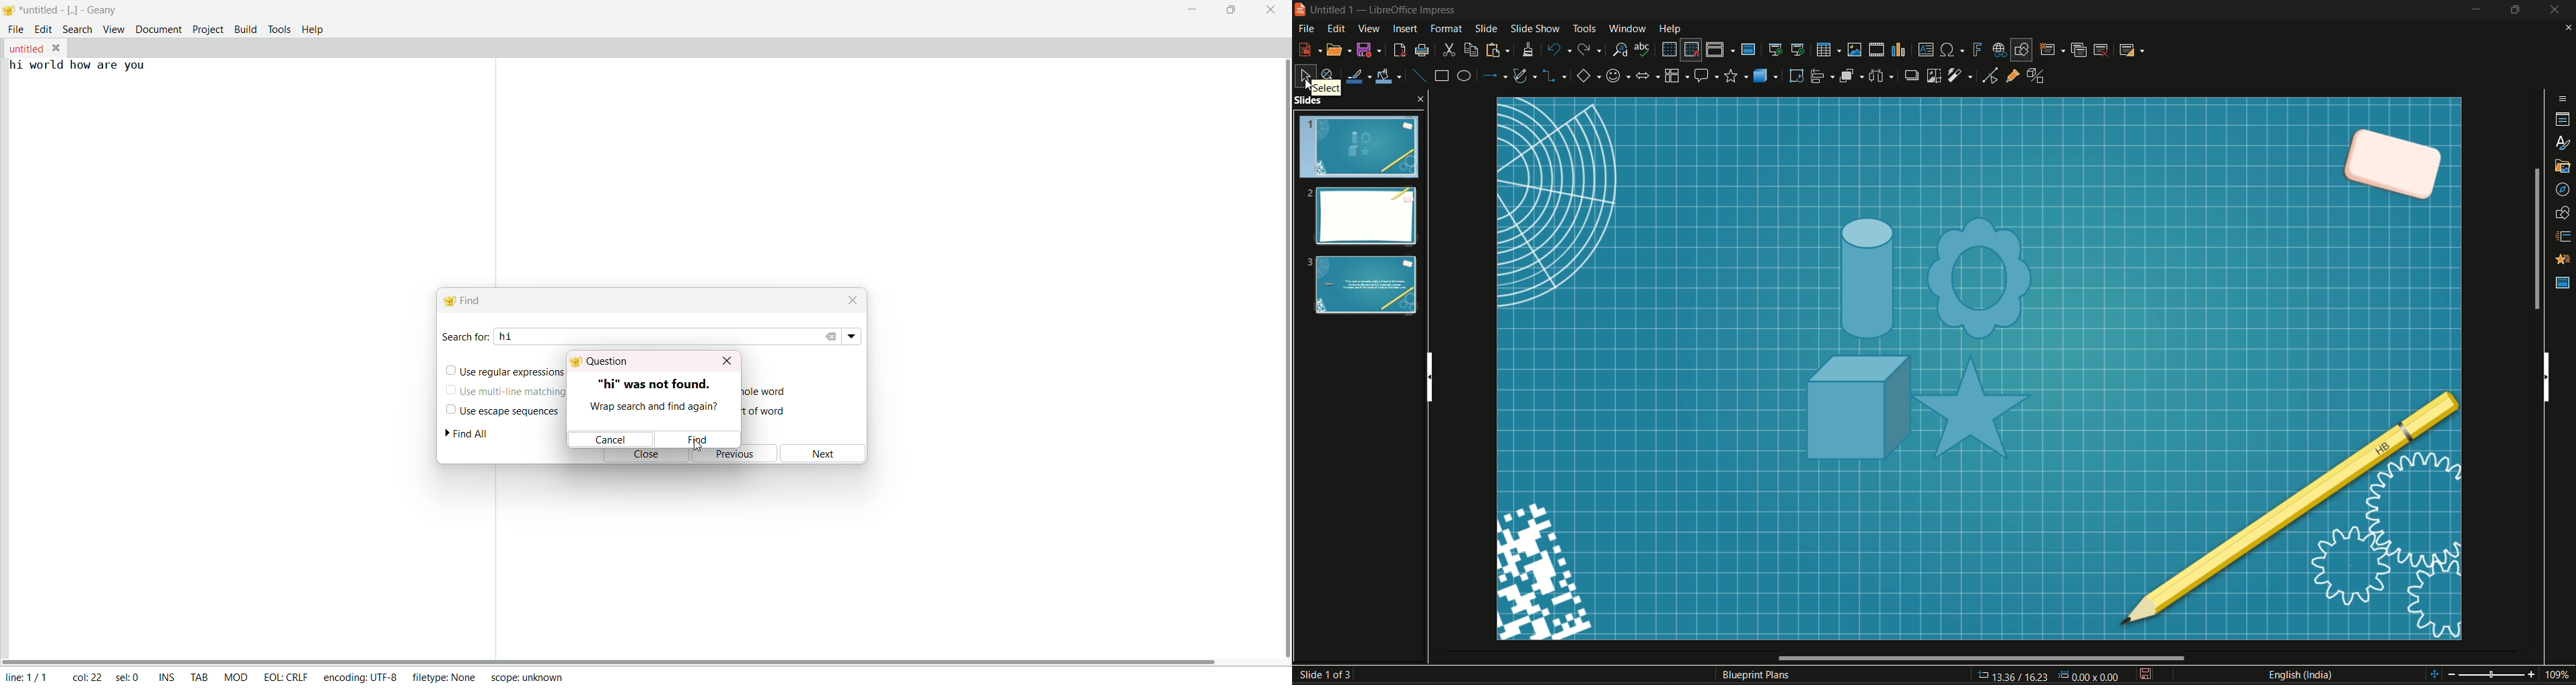 This screenshot has height=700, width=2576. I want to click on Minimize, so click(2477, 9).